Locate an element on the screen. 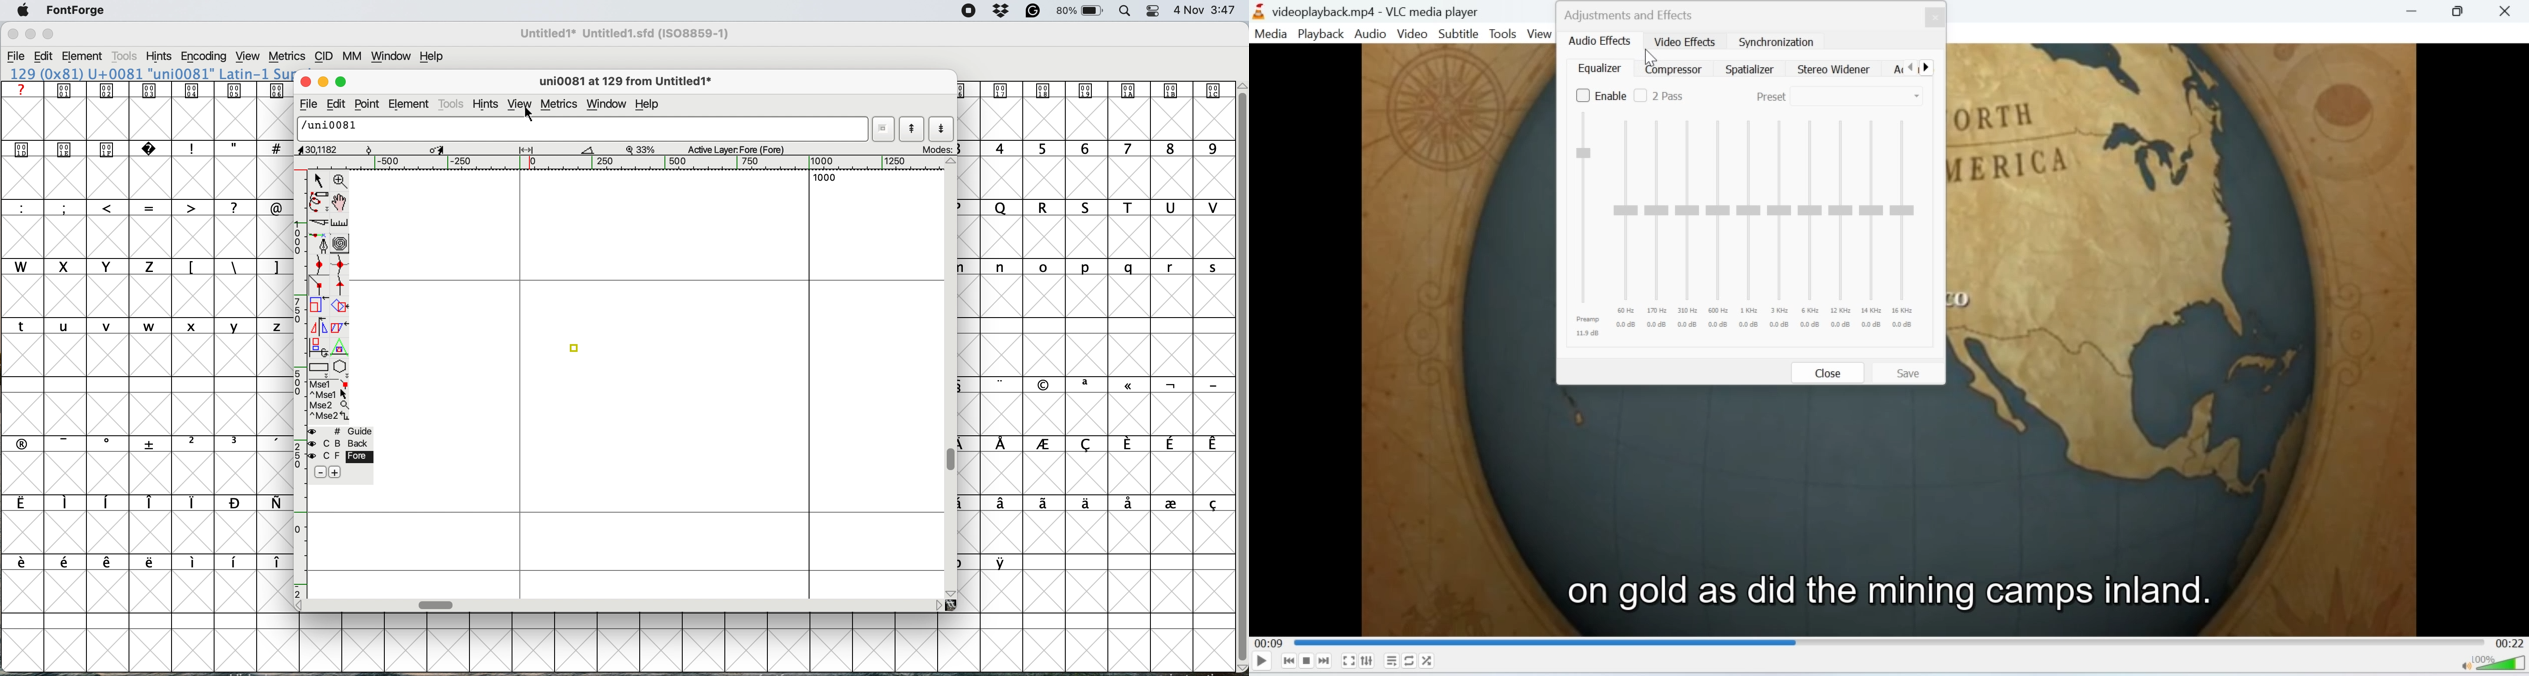 Image resolution: width=2548 pixels, height=700 pixels. Video is located at coordinates (1414, 34).